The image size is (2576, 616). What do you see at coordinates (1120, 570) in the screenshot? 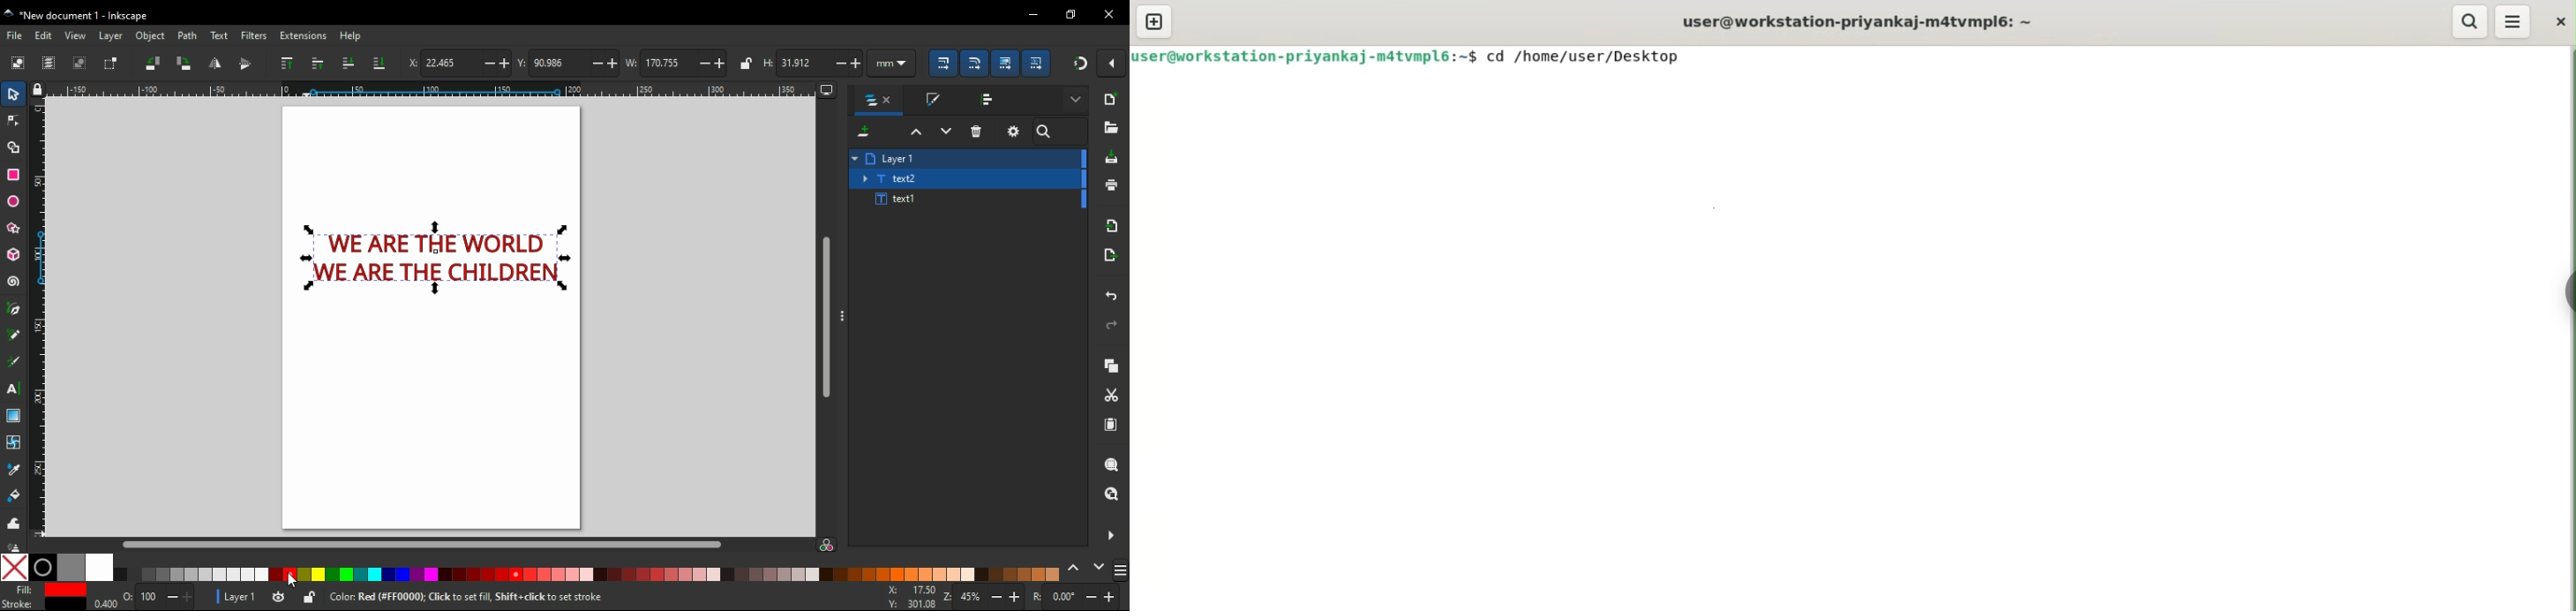
I see `more settings` at bounding box center [1120, 570].